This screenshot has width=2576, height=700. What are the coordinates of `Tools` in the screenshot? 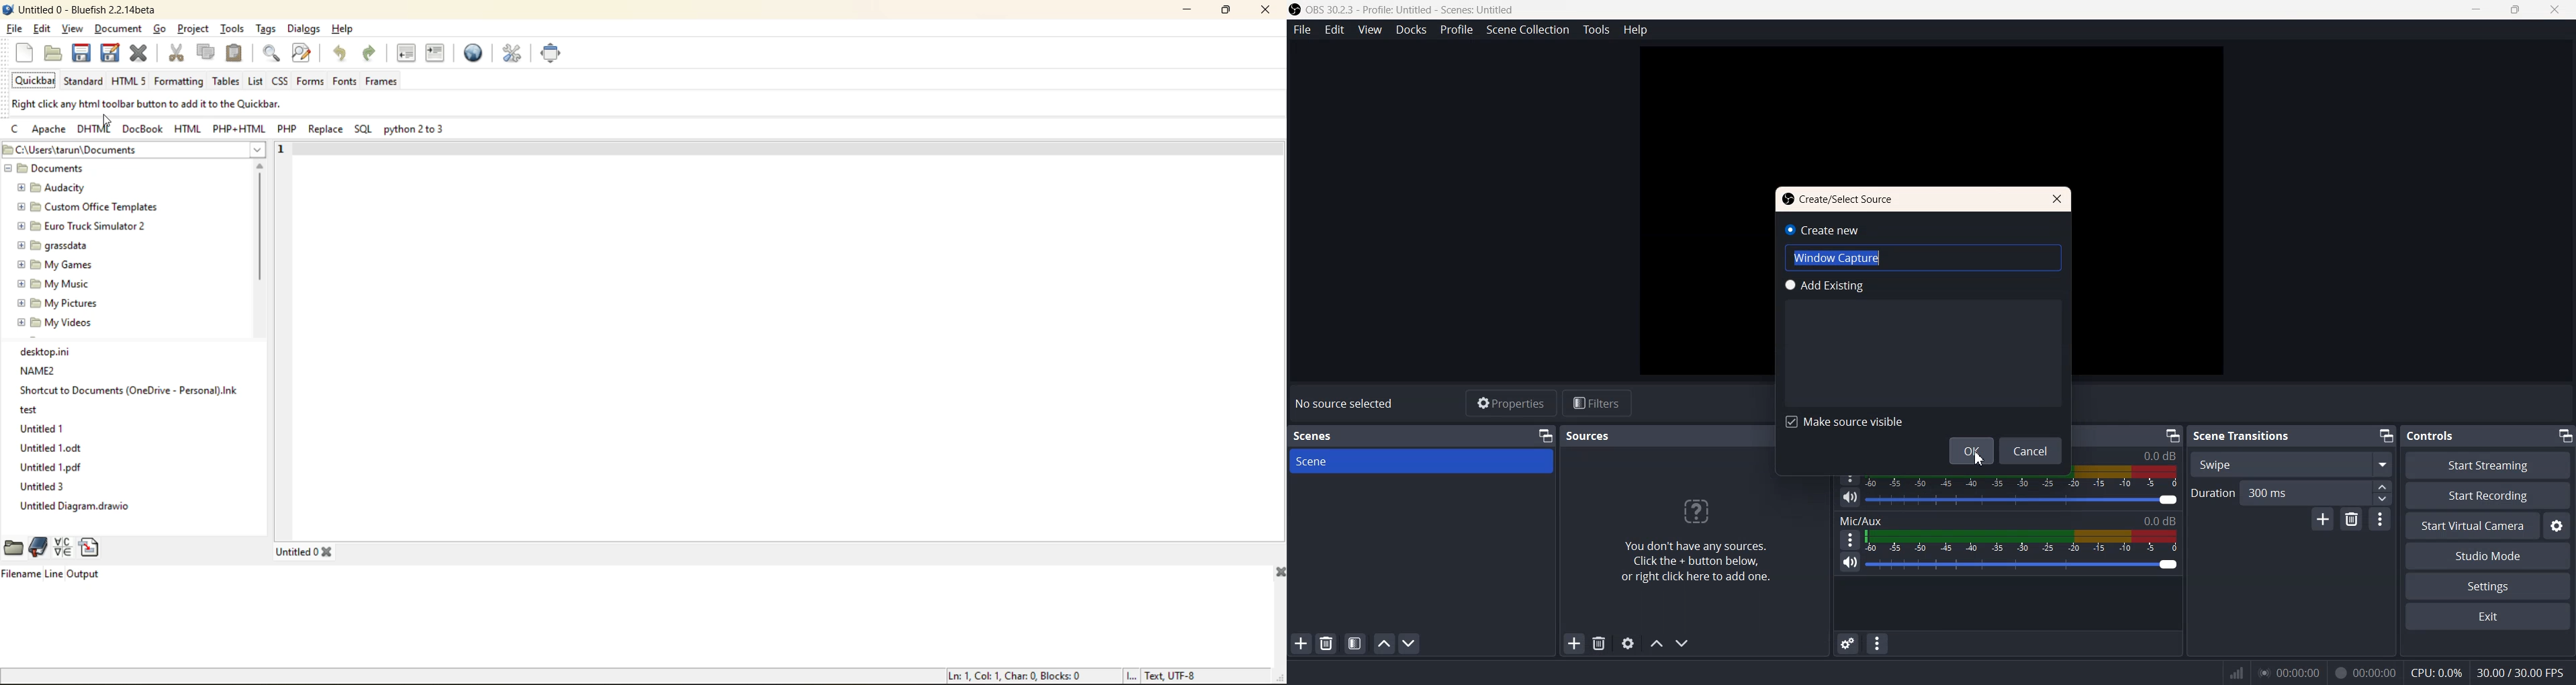 It's located at (1597, 30).